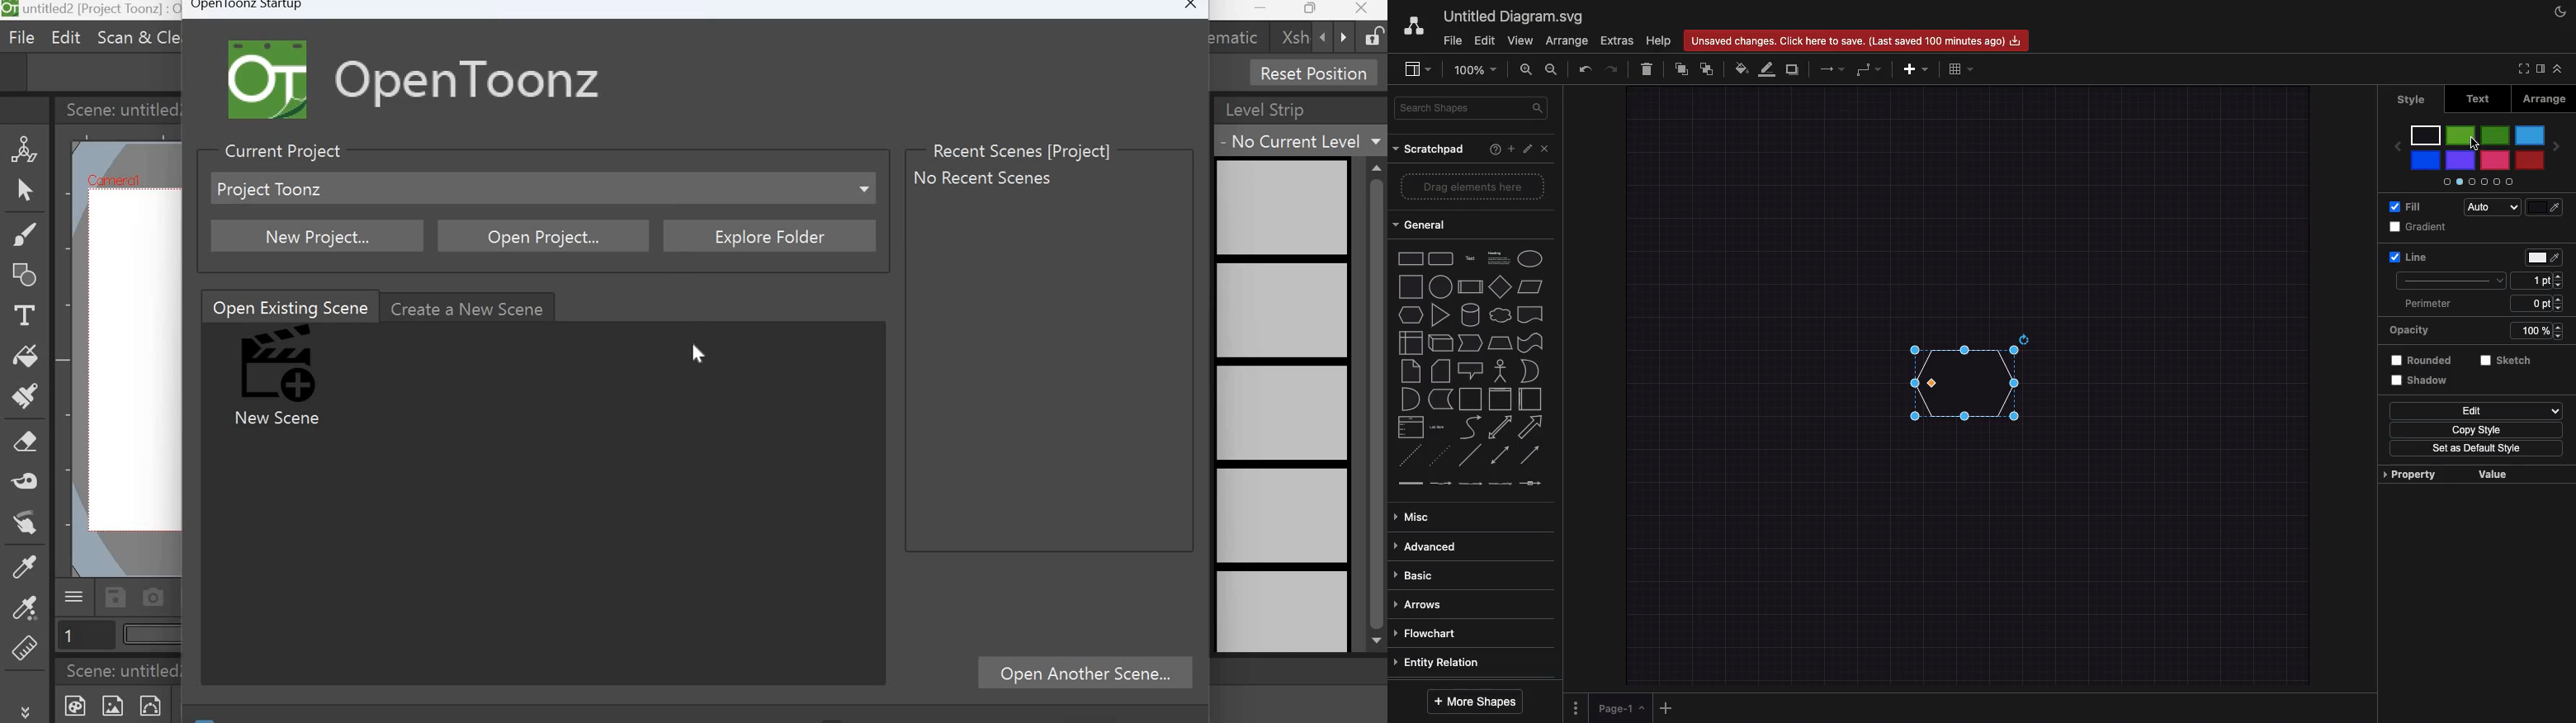  I want to click on Edit, so click(2476, 409).